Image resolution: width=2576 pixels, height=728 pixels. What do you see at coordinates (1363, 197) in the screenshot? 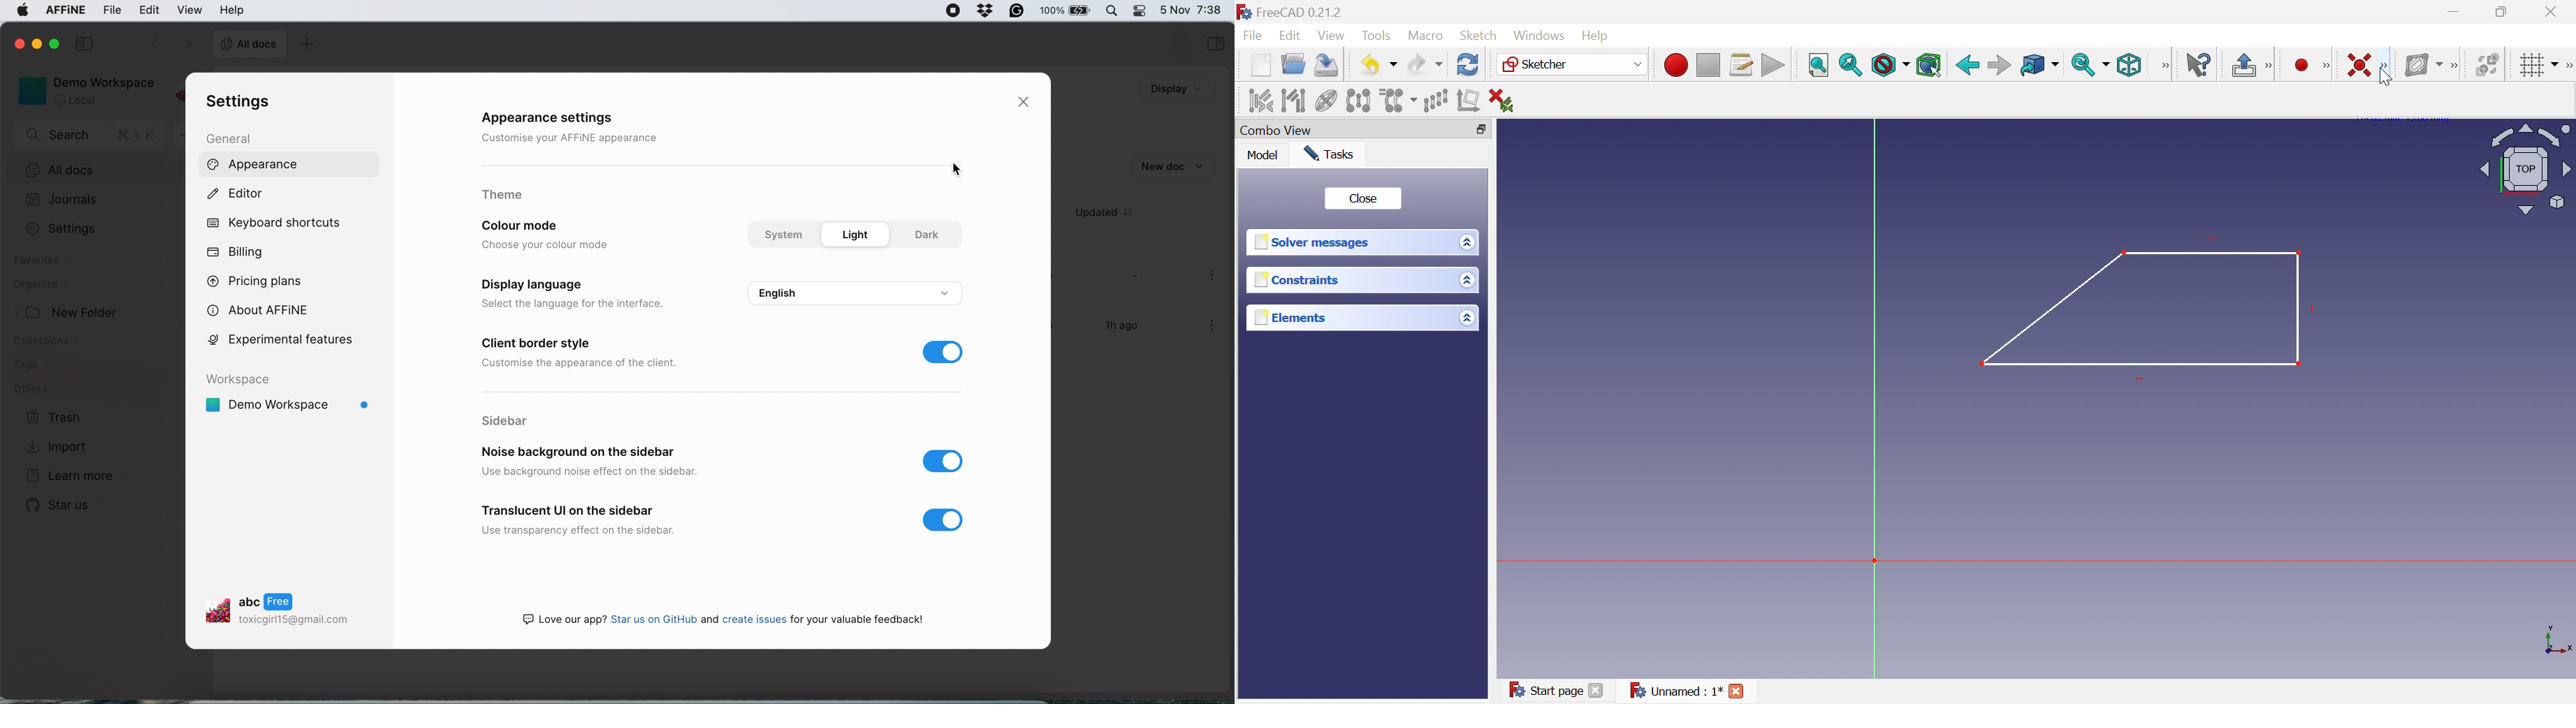
I see `Close` at bounding box center [1363, 197].